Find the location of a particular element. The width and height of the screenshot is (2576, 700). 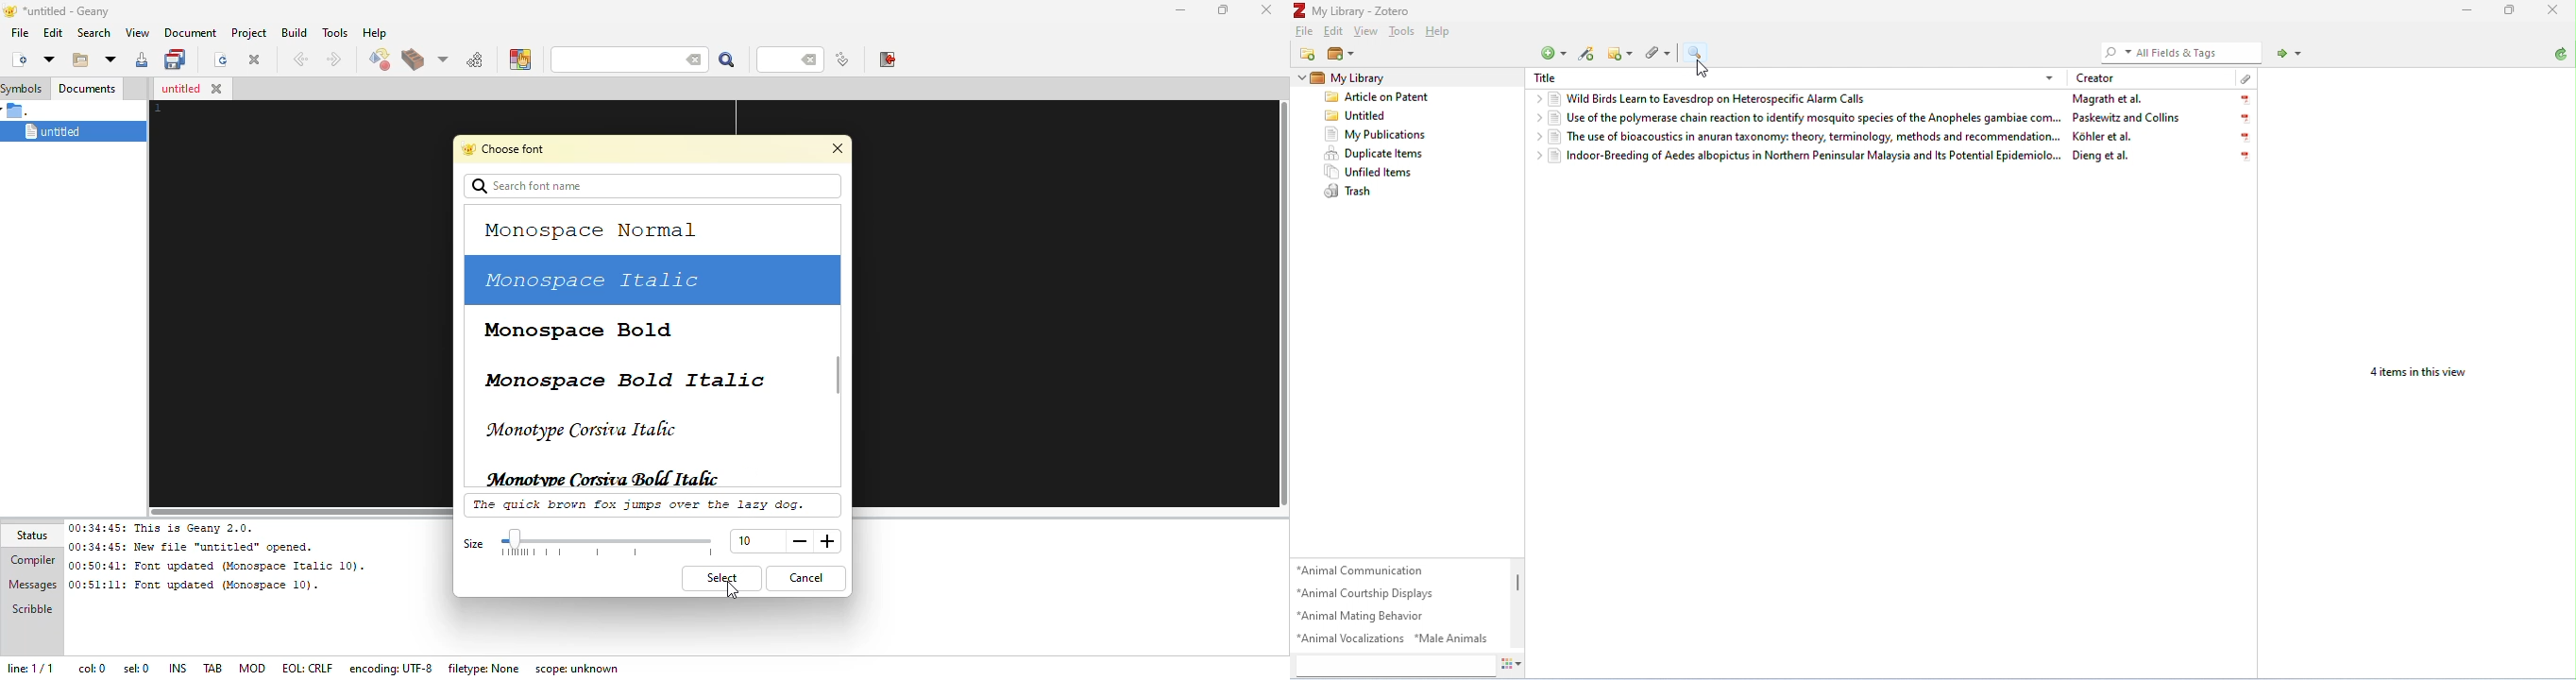

add attachment is located at coordinates (1659, 54).